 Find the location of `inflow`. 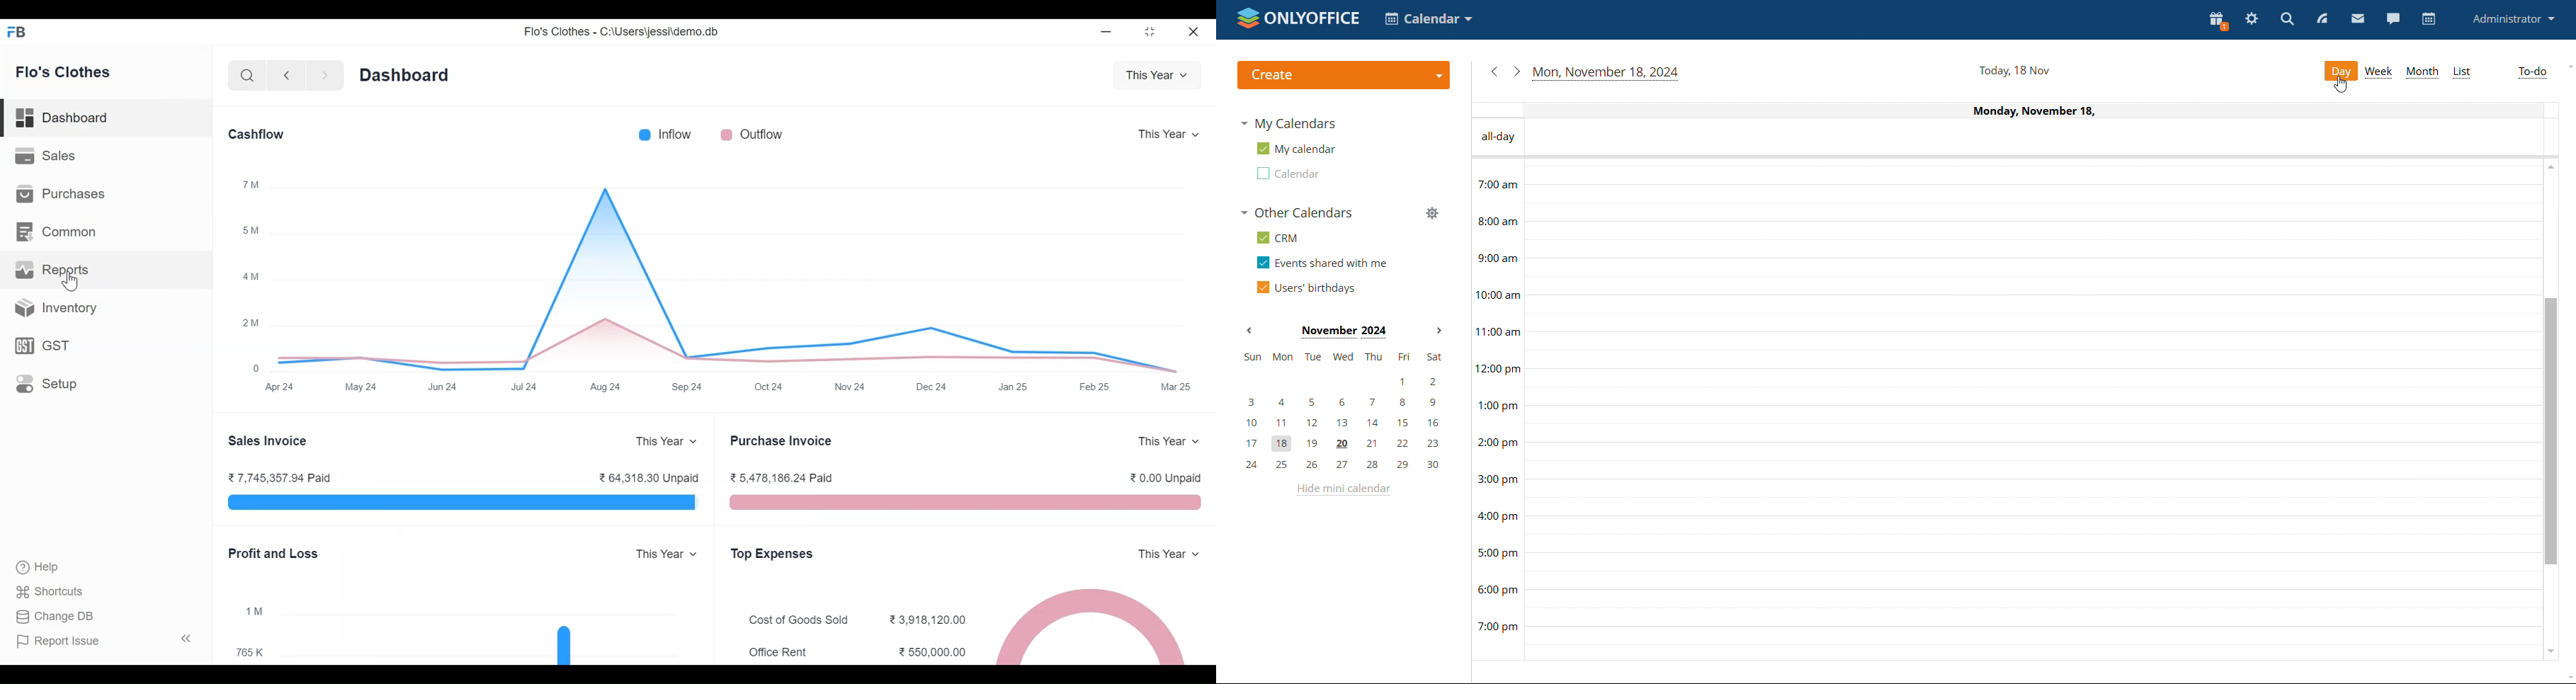

inflow is located at coordinates (665, 134).